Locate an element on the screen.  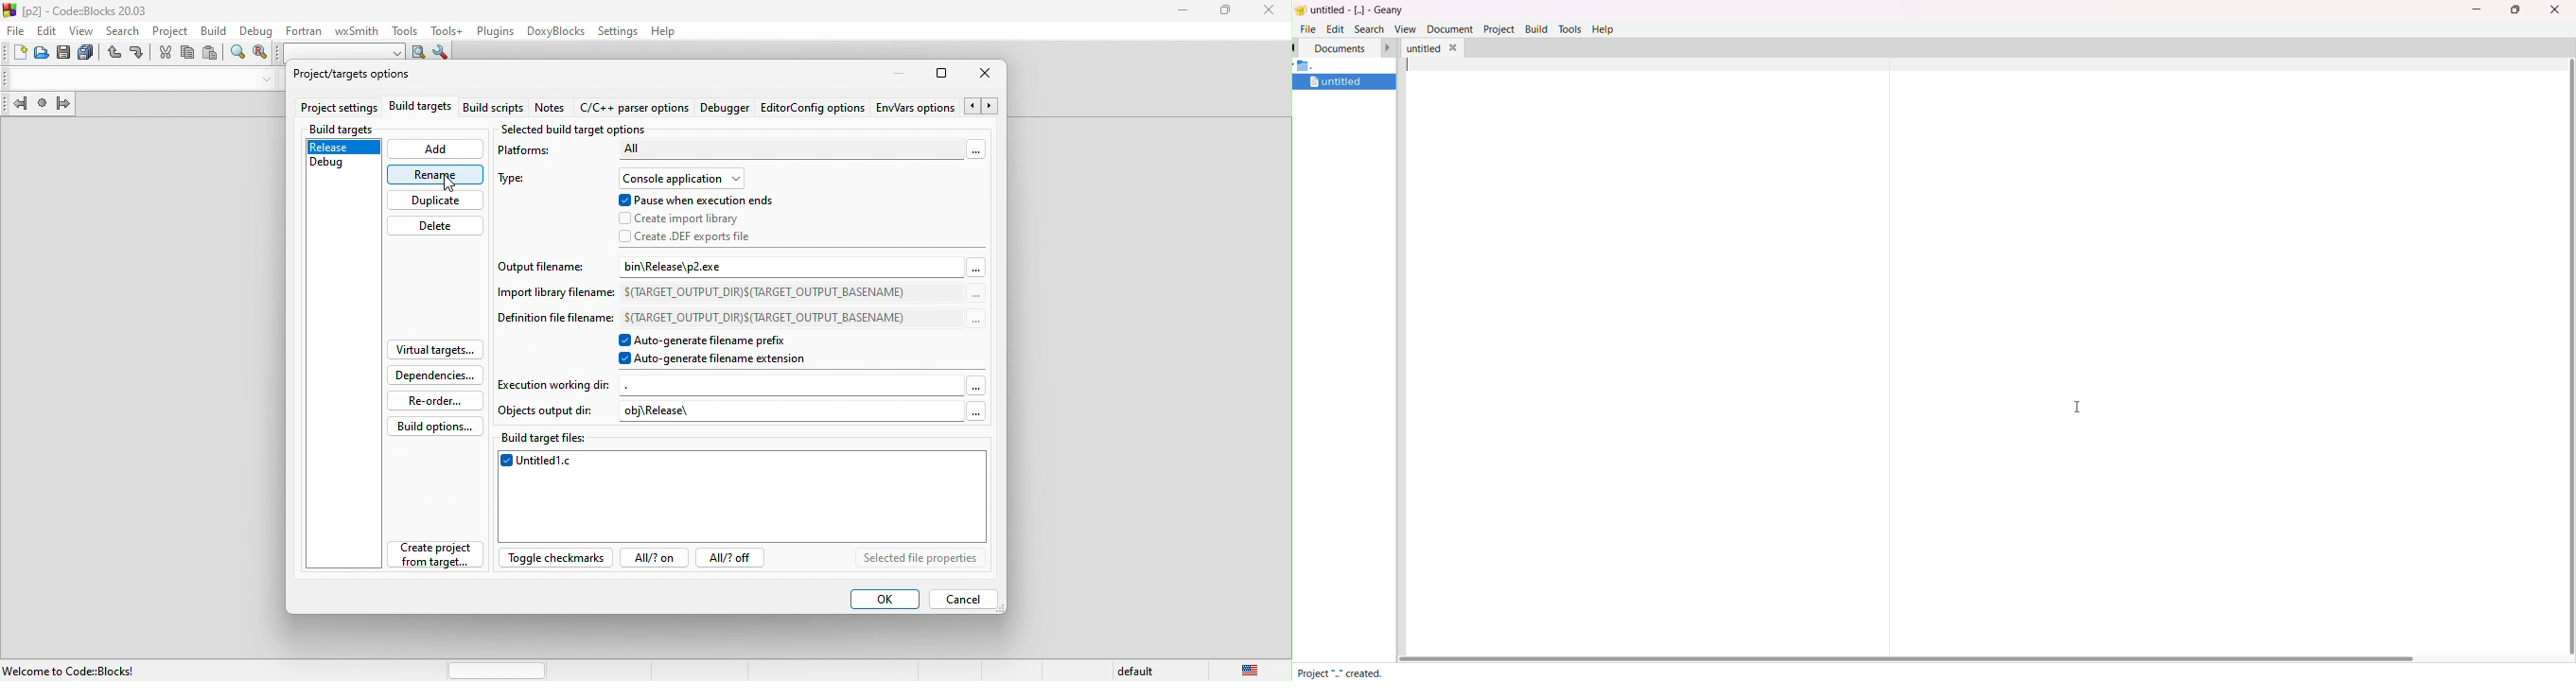
delete is located at coordinates (436, 226).